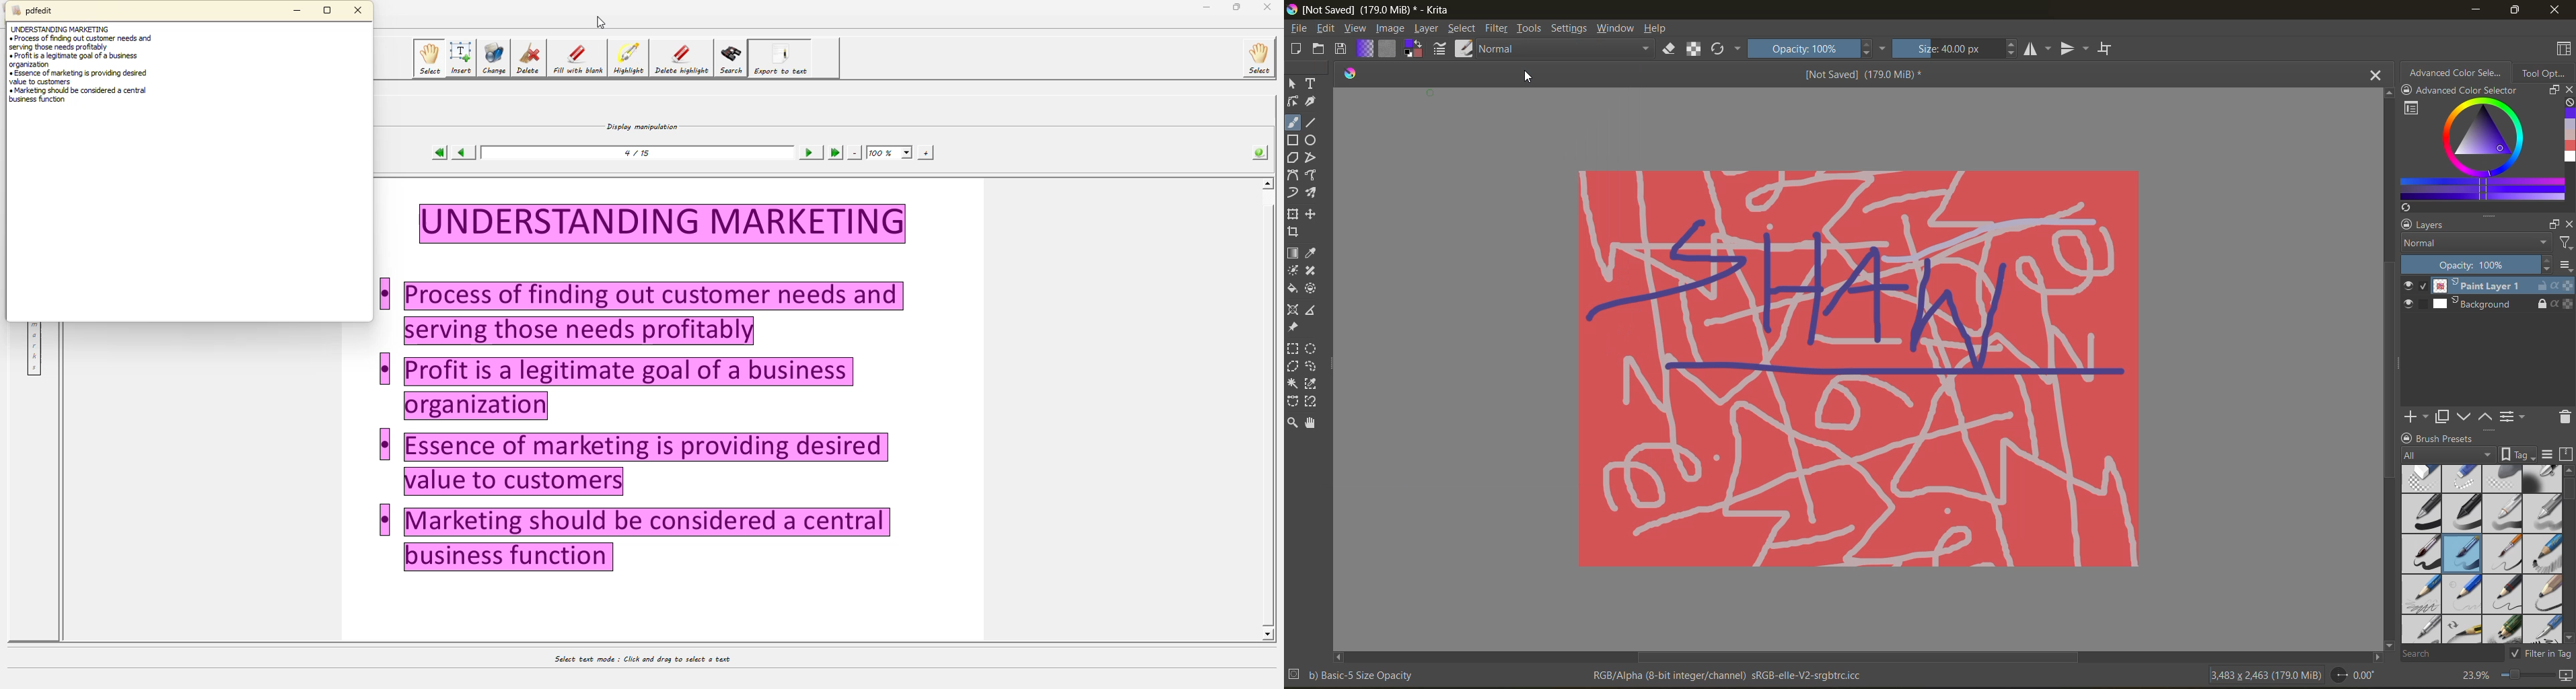 The width and height of the screenshot is (2576, 700). Describe the element at coordinates (1294, 176) in the screenshot. I see `bezier curve tool` at that location.